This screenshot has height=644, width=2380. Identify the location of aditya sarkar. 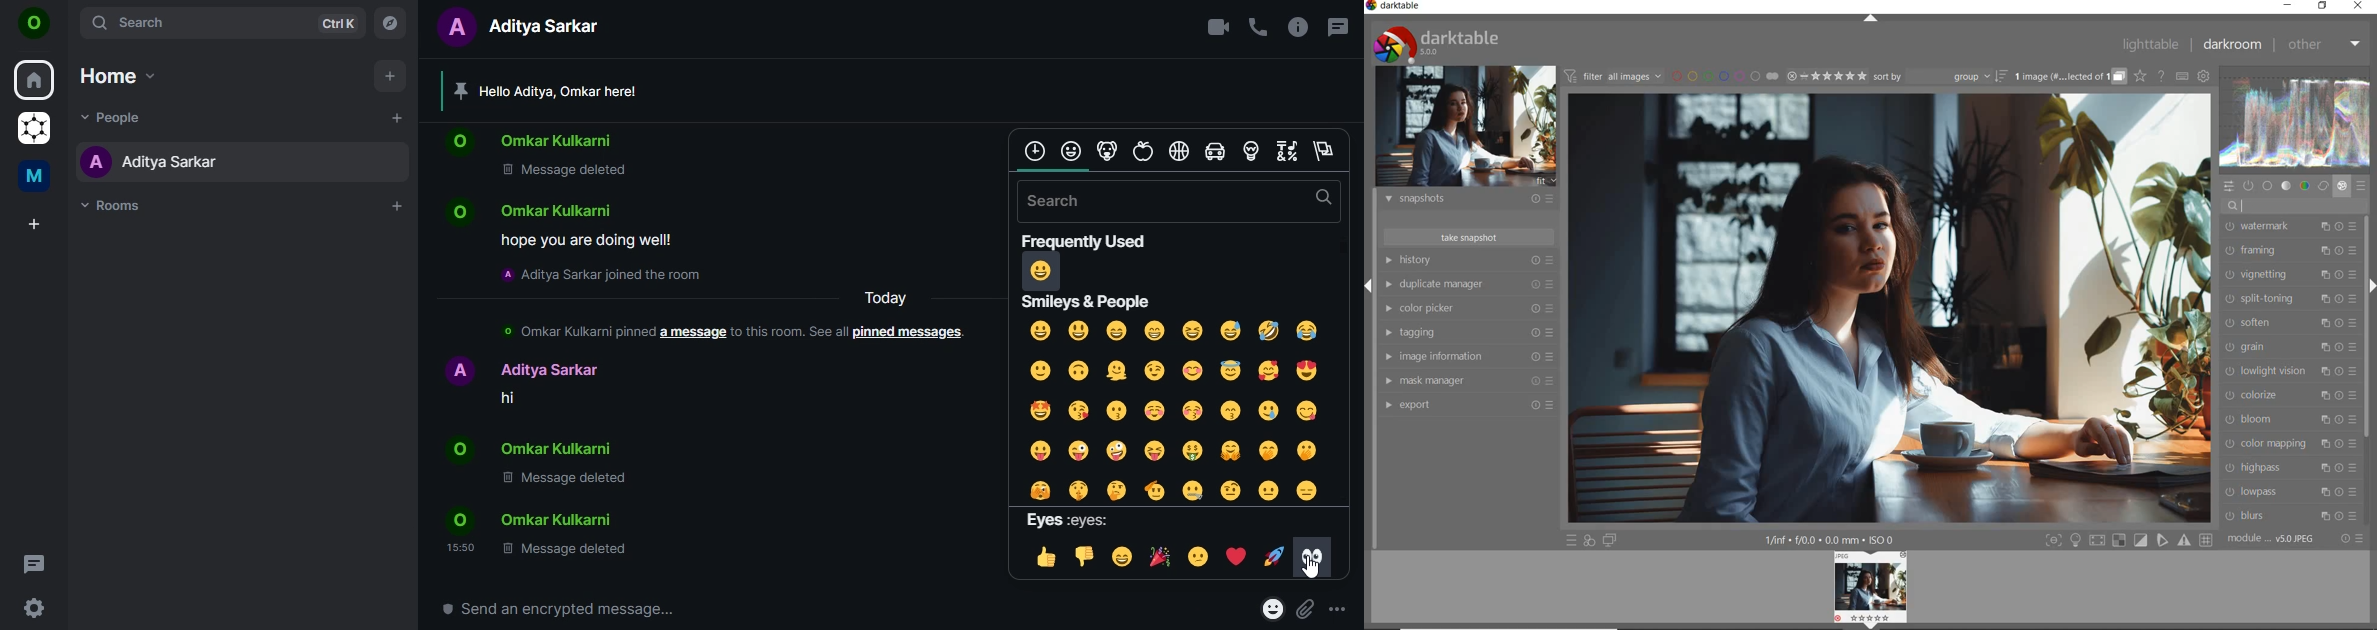
(148, 161).